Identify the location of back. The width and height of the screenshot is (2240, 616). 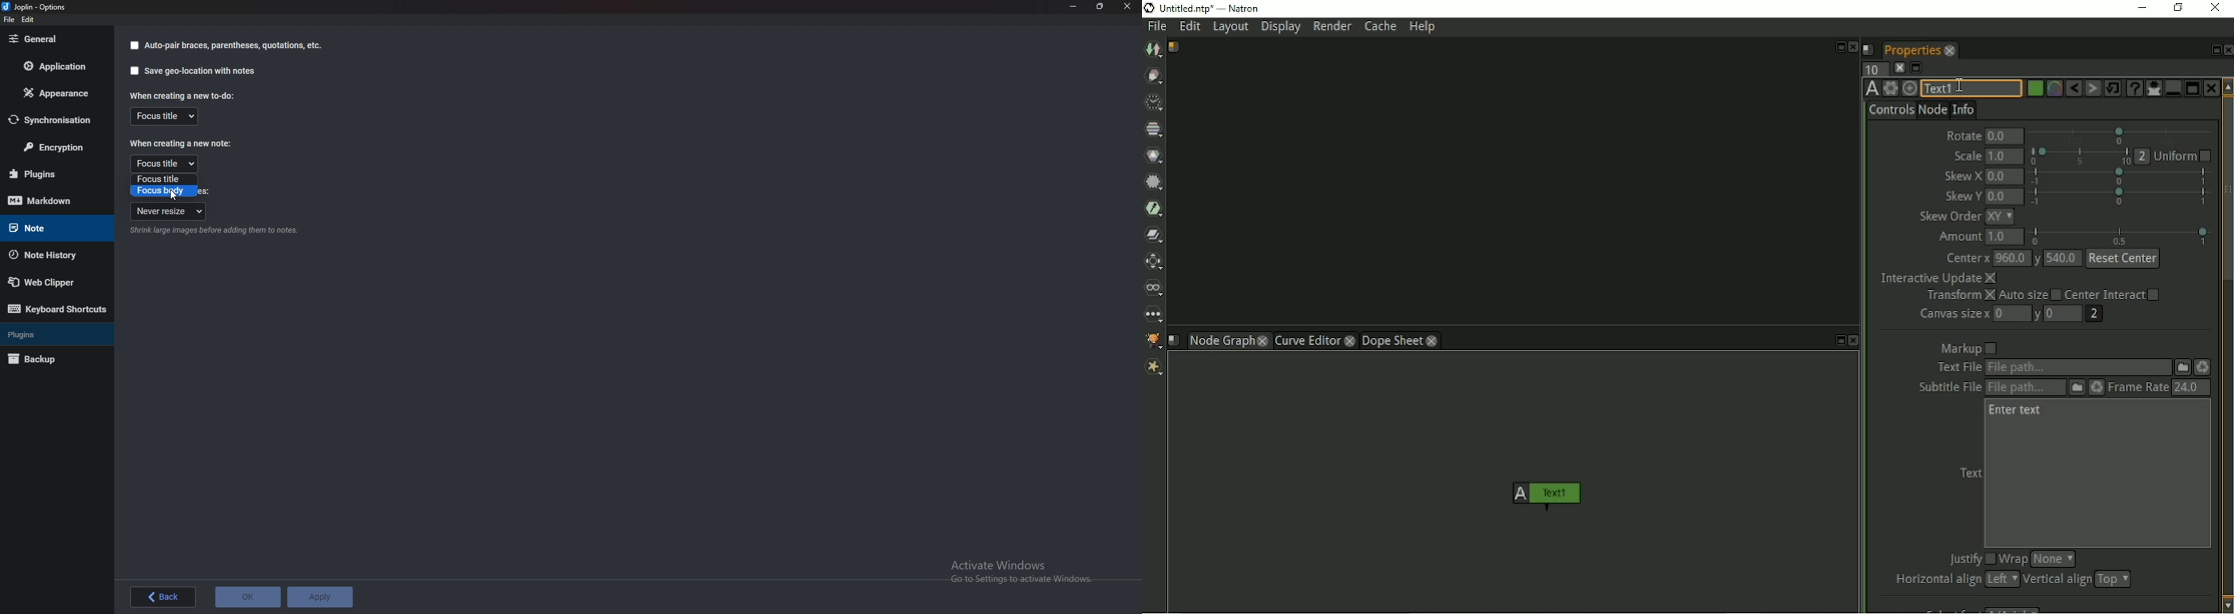
(162, 597).